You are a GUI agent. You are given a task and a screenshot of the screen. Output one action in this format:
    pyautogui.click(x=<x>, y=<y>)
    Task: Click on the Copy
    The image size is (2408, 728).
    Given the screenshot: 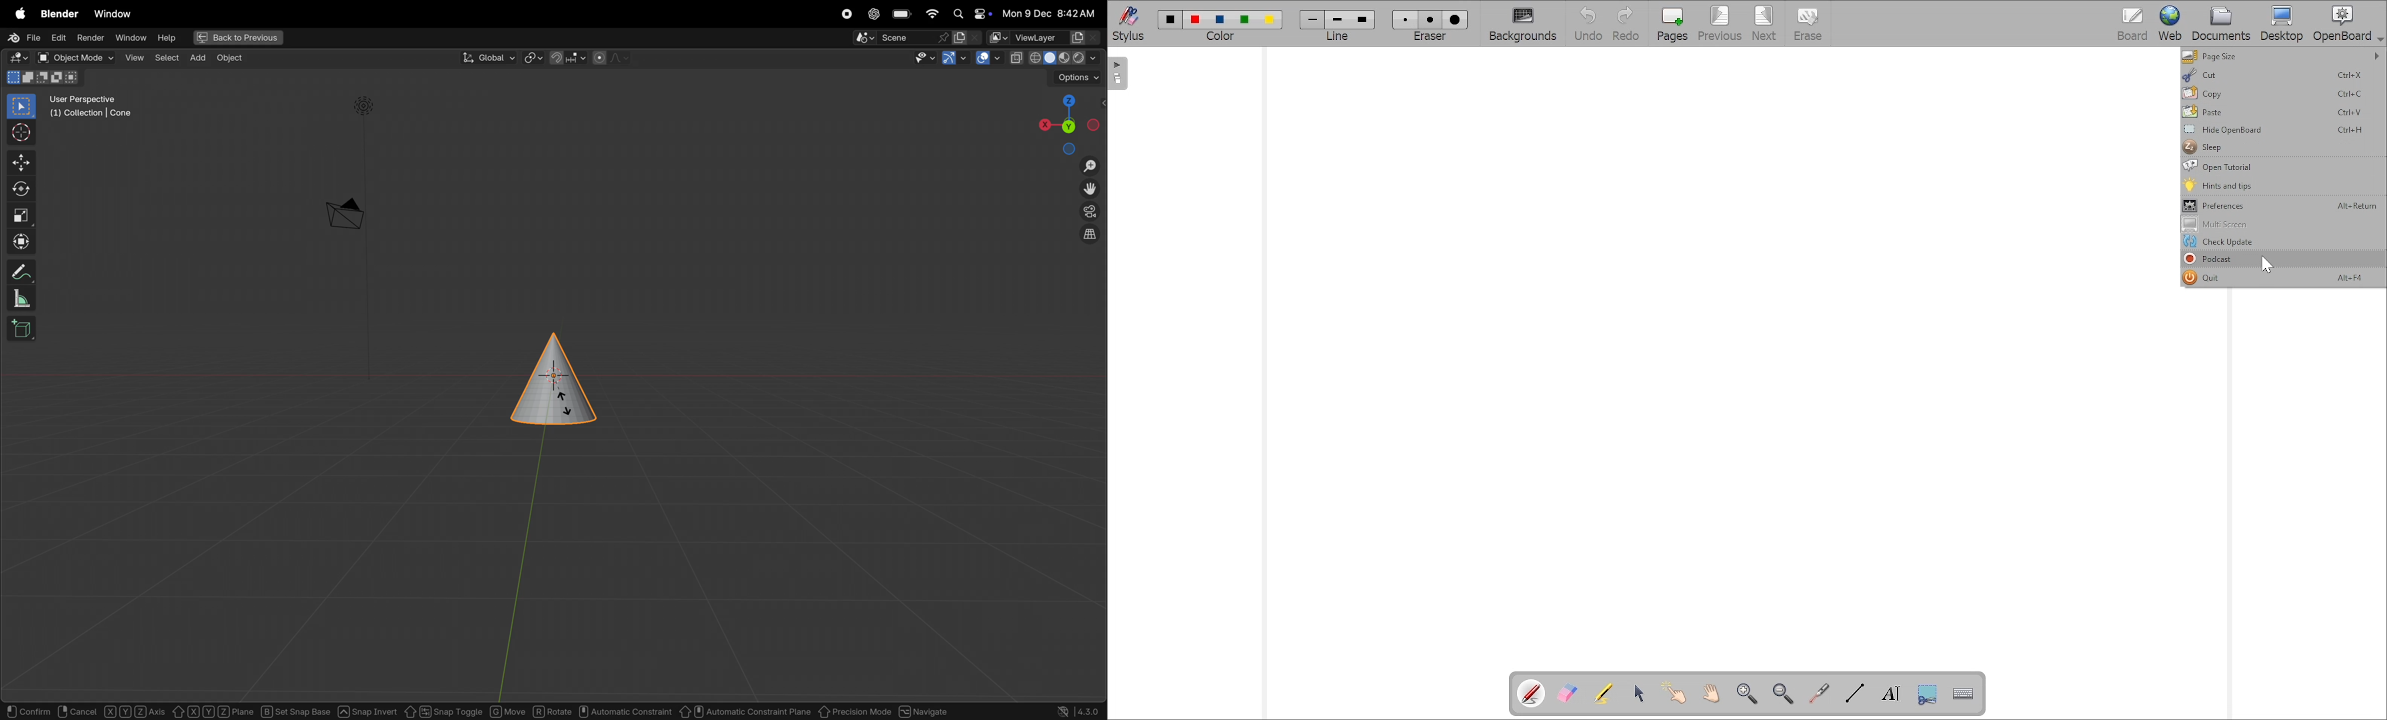 What is the action you would take?
    pyautogui.click(x=2283, y=94)
    